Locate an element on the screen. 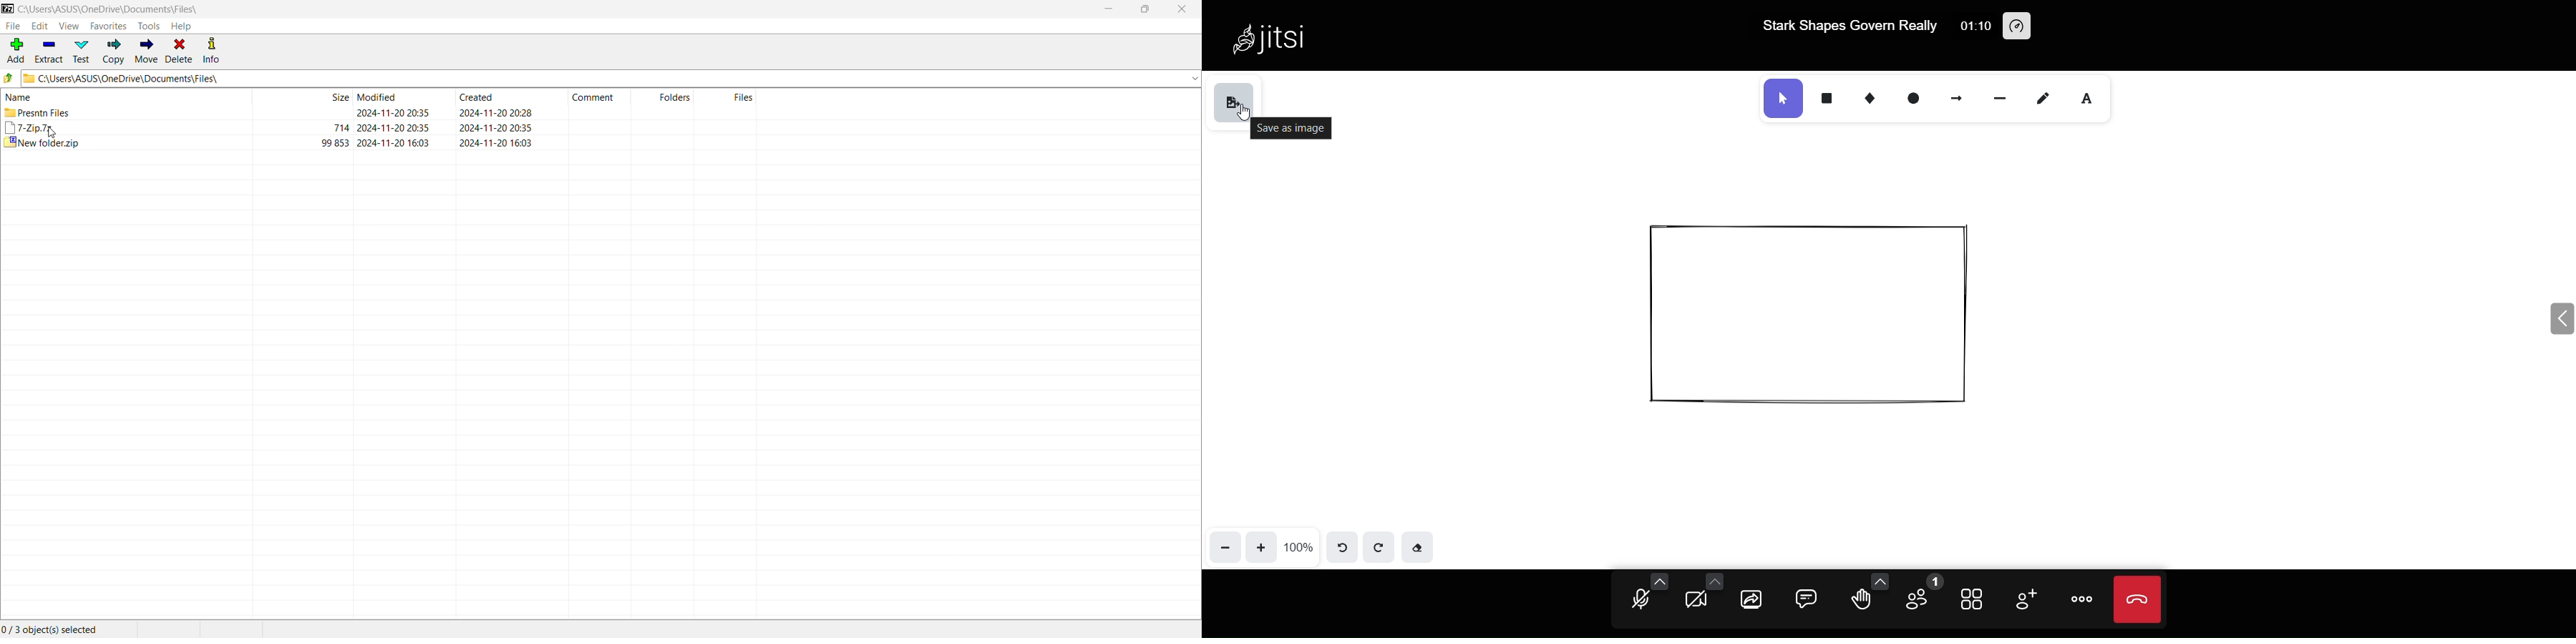 The height and width of the screenshot is (644, 2576). Move is located at coordinates (146, 49).